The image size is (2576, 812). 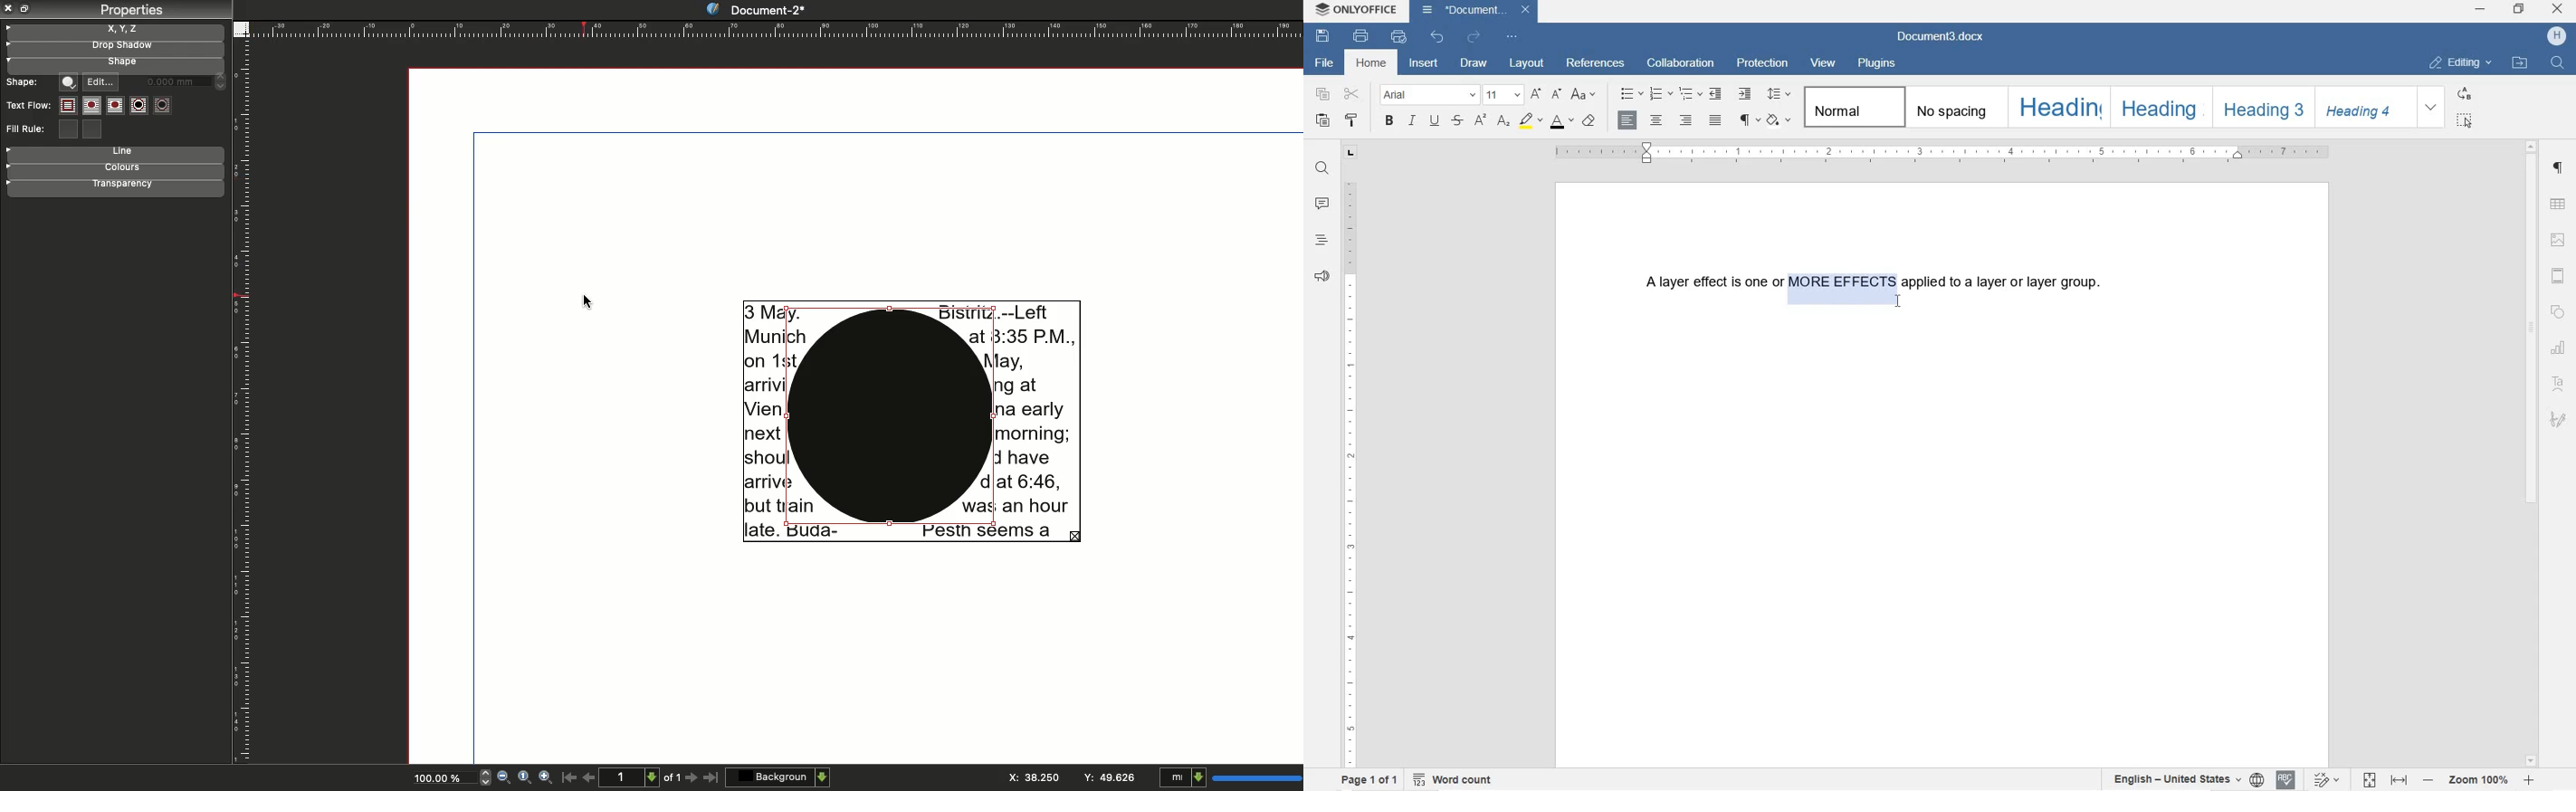 What do you see at coordinates (1625, 120) in the screenshot?
I see `ALIGN LEFT` at bounding box center [1625, 120].